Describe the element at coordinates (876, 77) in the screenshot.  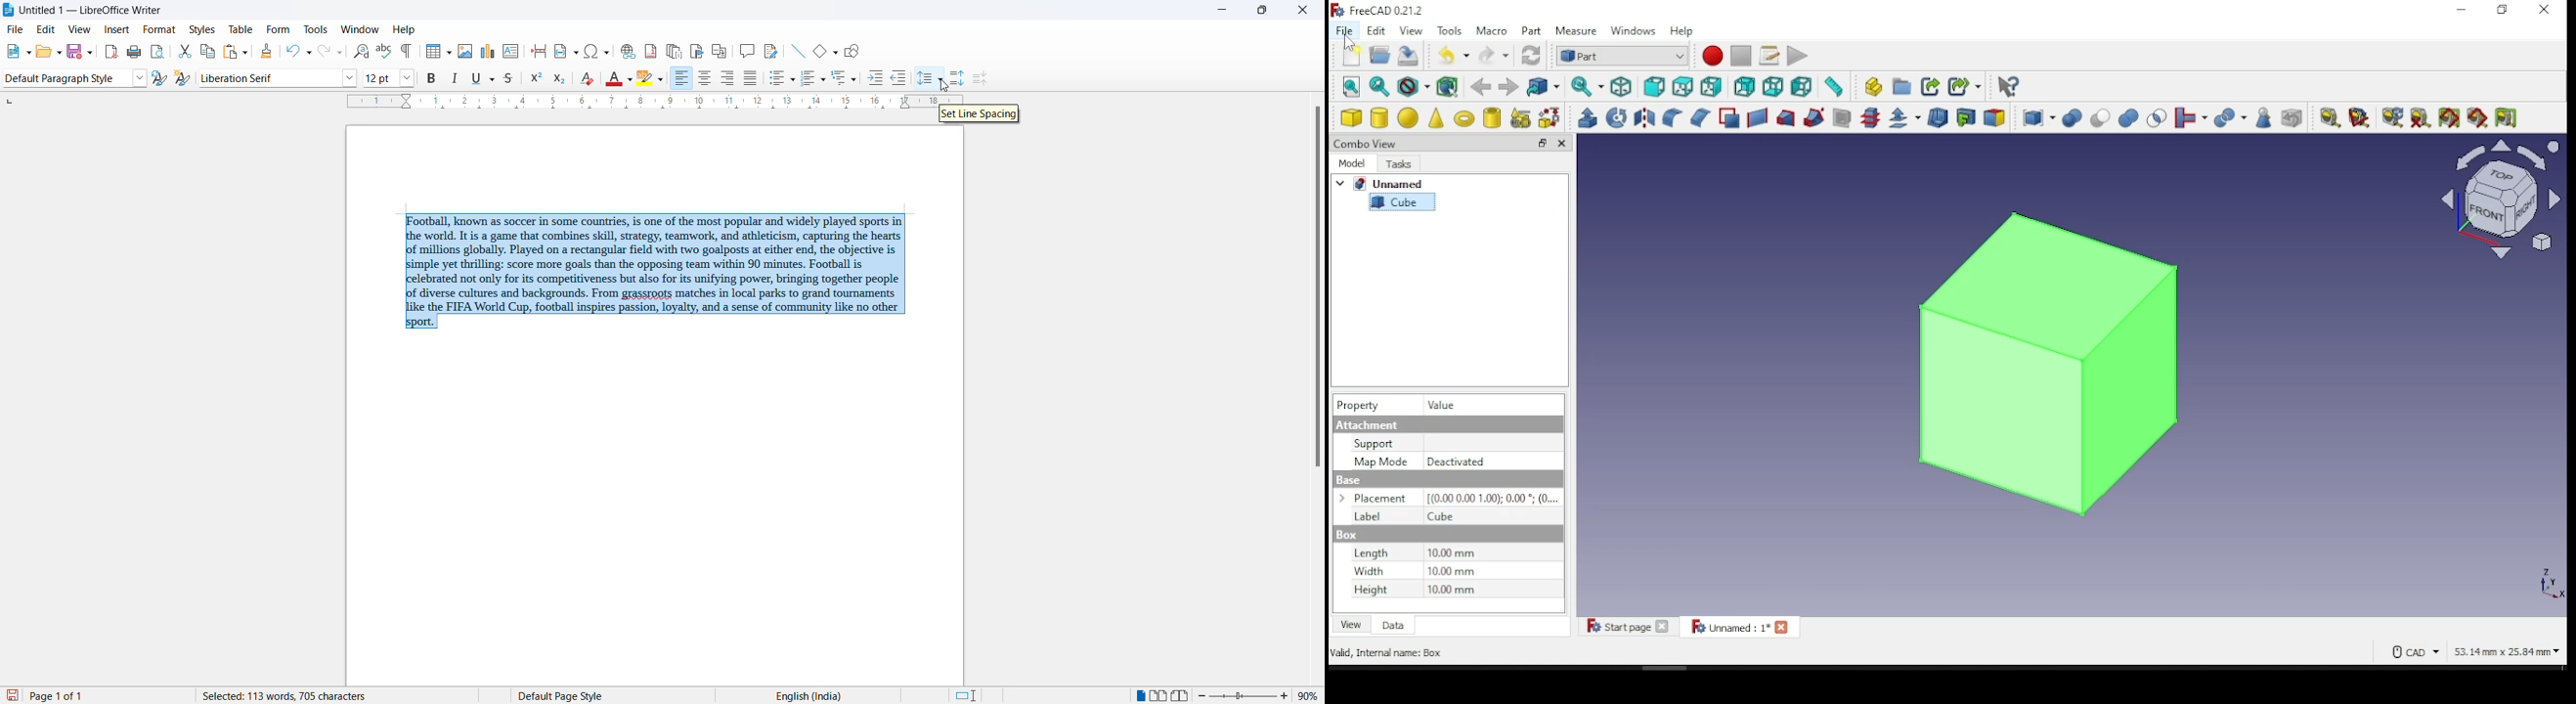
I see `increase indent` at that location.